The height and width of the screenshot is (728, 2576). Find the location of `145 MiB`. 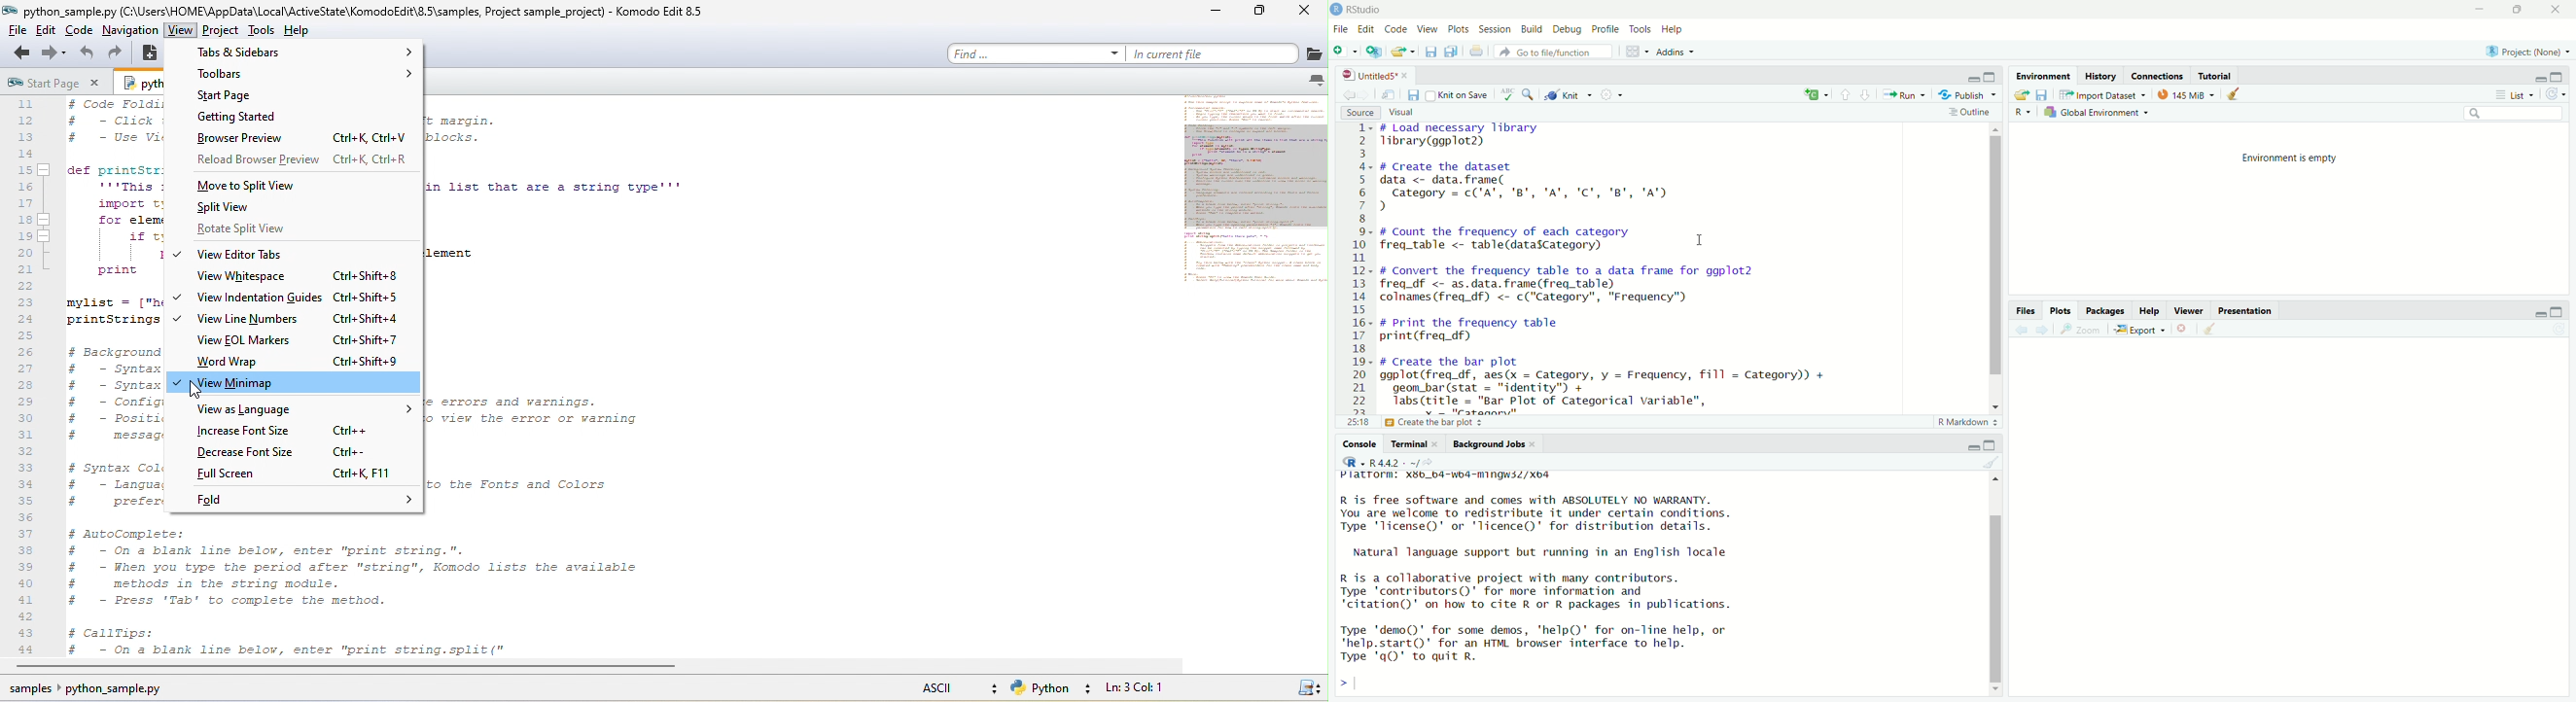

145 MiB is located at coordinates (2183, 96).